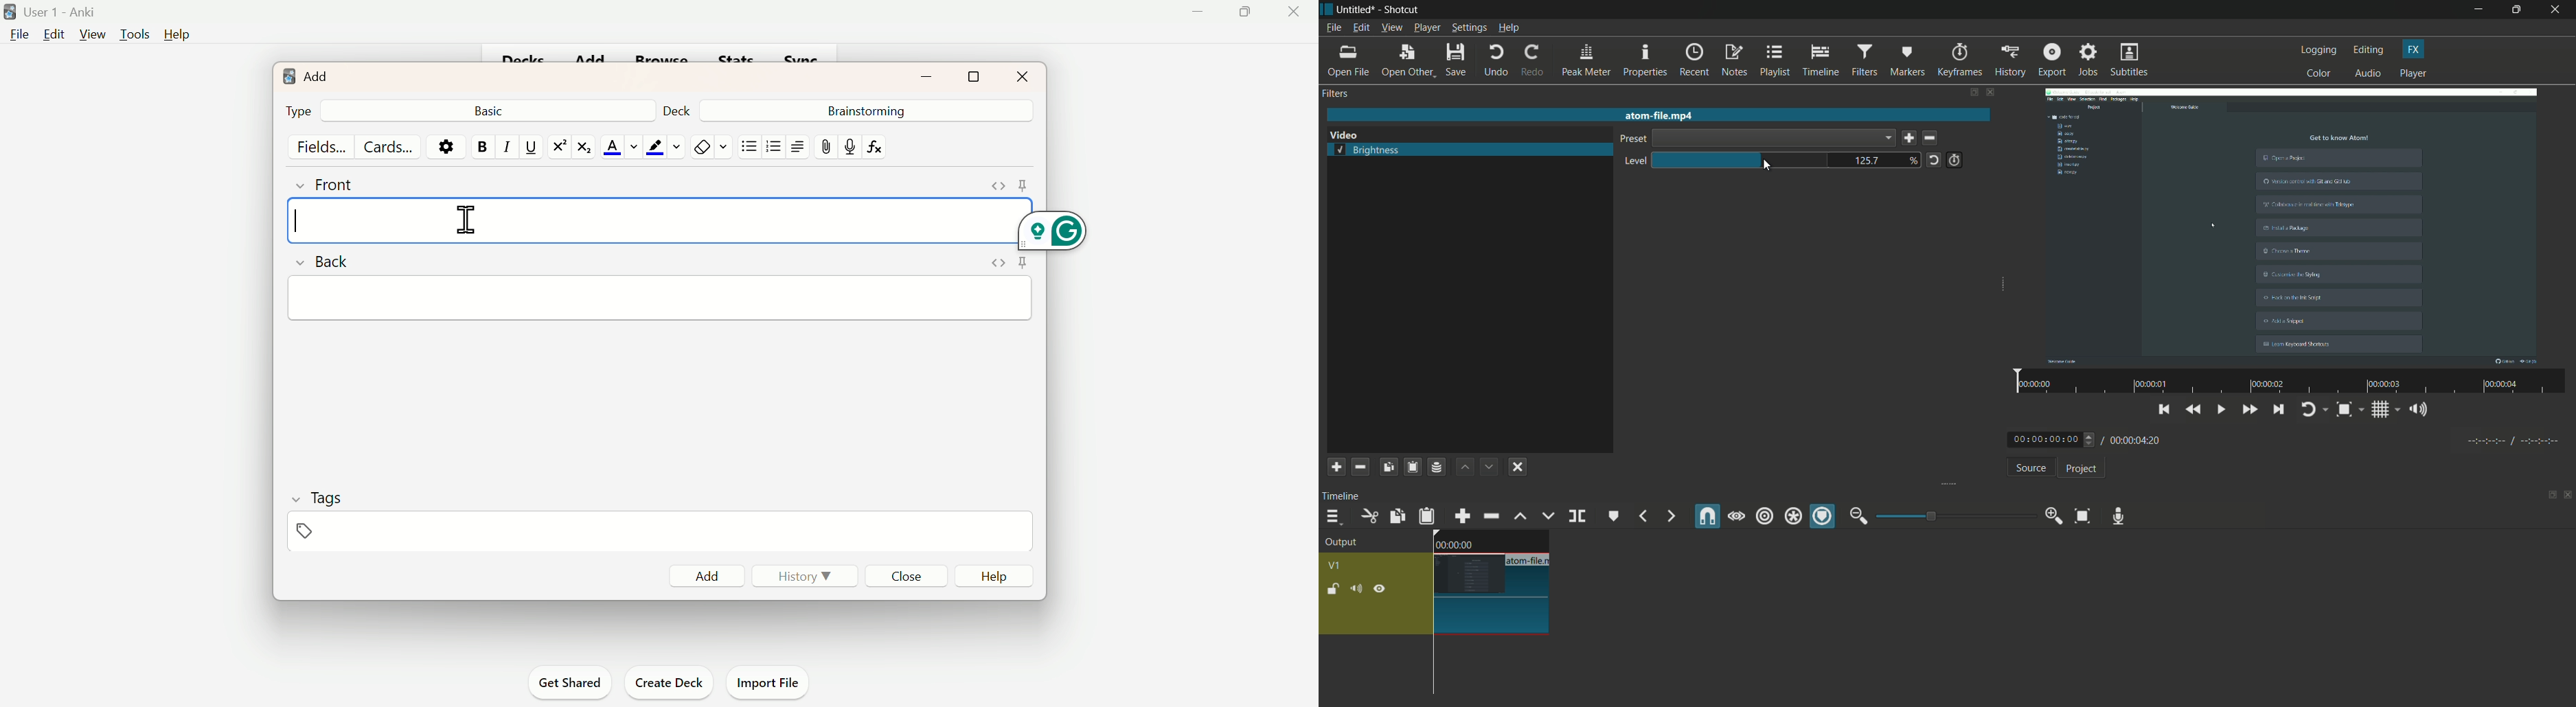 The height and width of the screenshot is (728, 2576). Describe the element at coordinates (318, 511) in the screenshot. I see `Tags` at that location.